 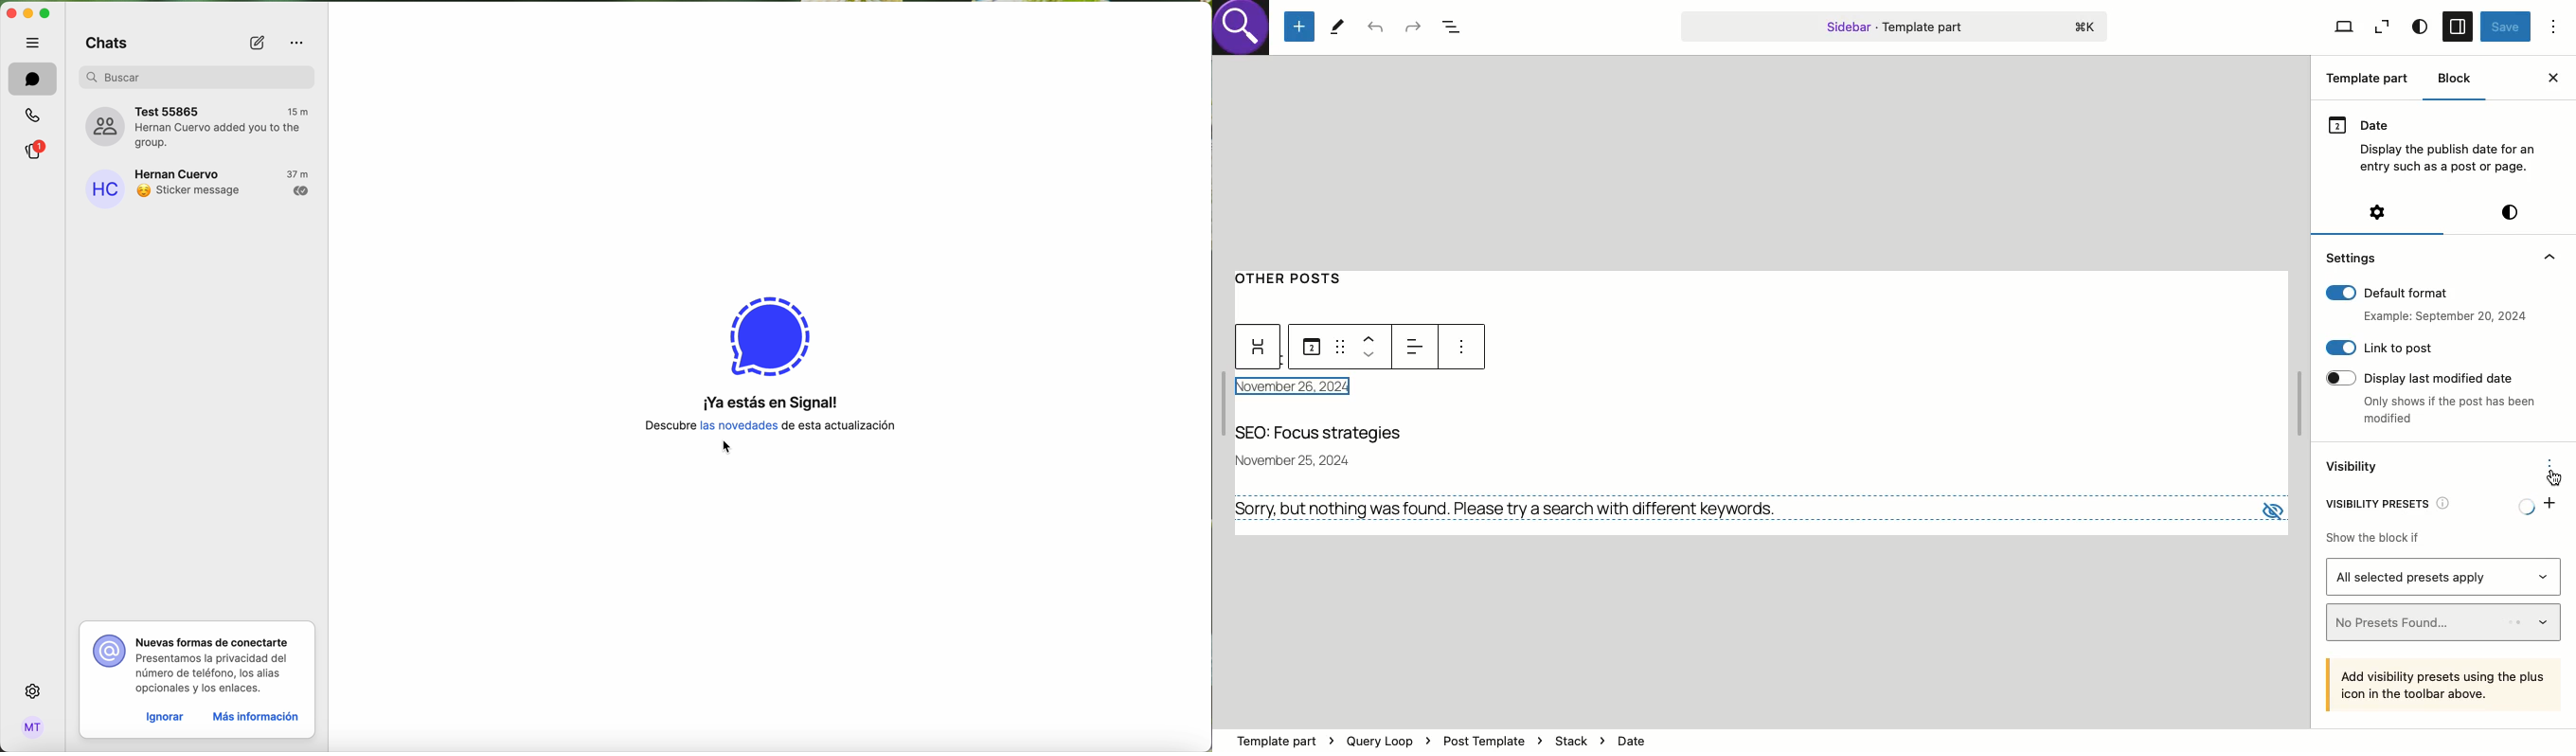 What do you see at coordinates (200, 126) in the screenshot?
I see `test group` at bounding box center [200, 126].